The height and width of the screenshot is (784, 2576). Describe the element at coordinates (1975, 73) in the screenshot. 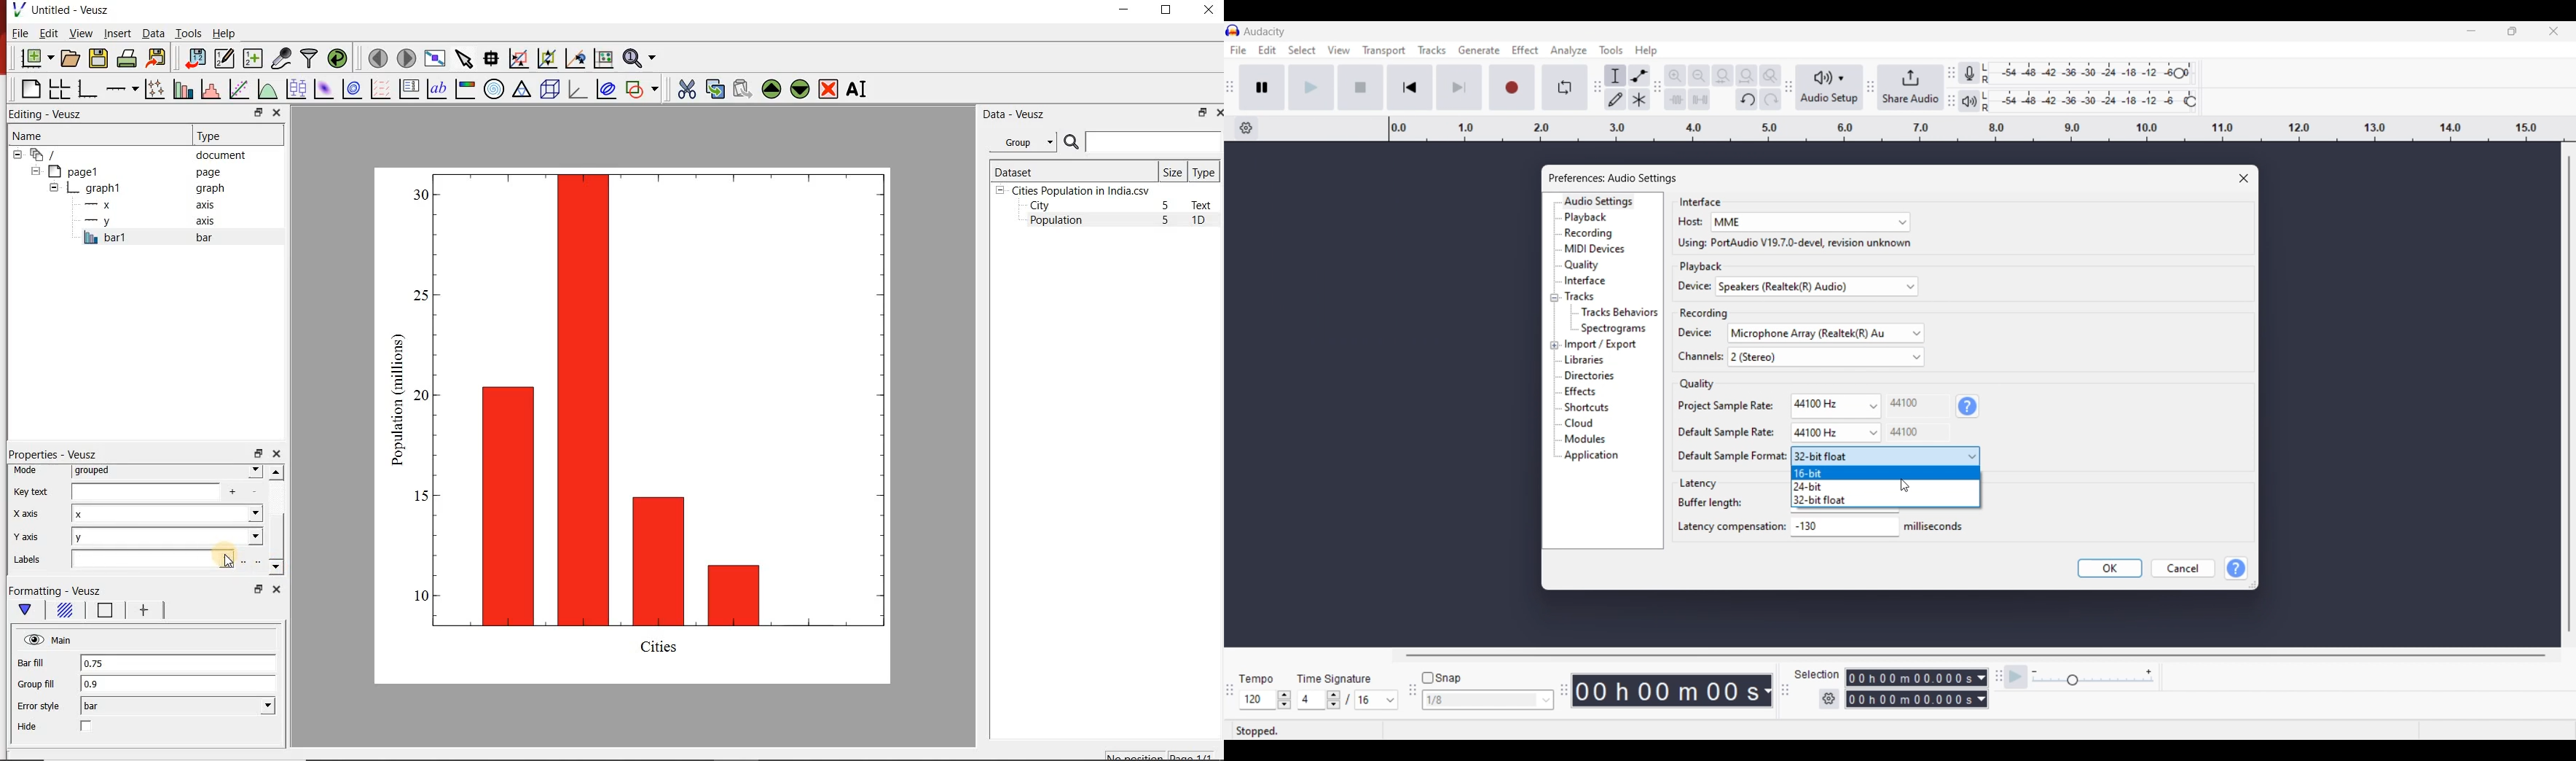

I see `Record meter` at that location.